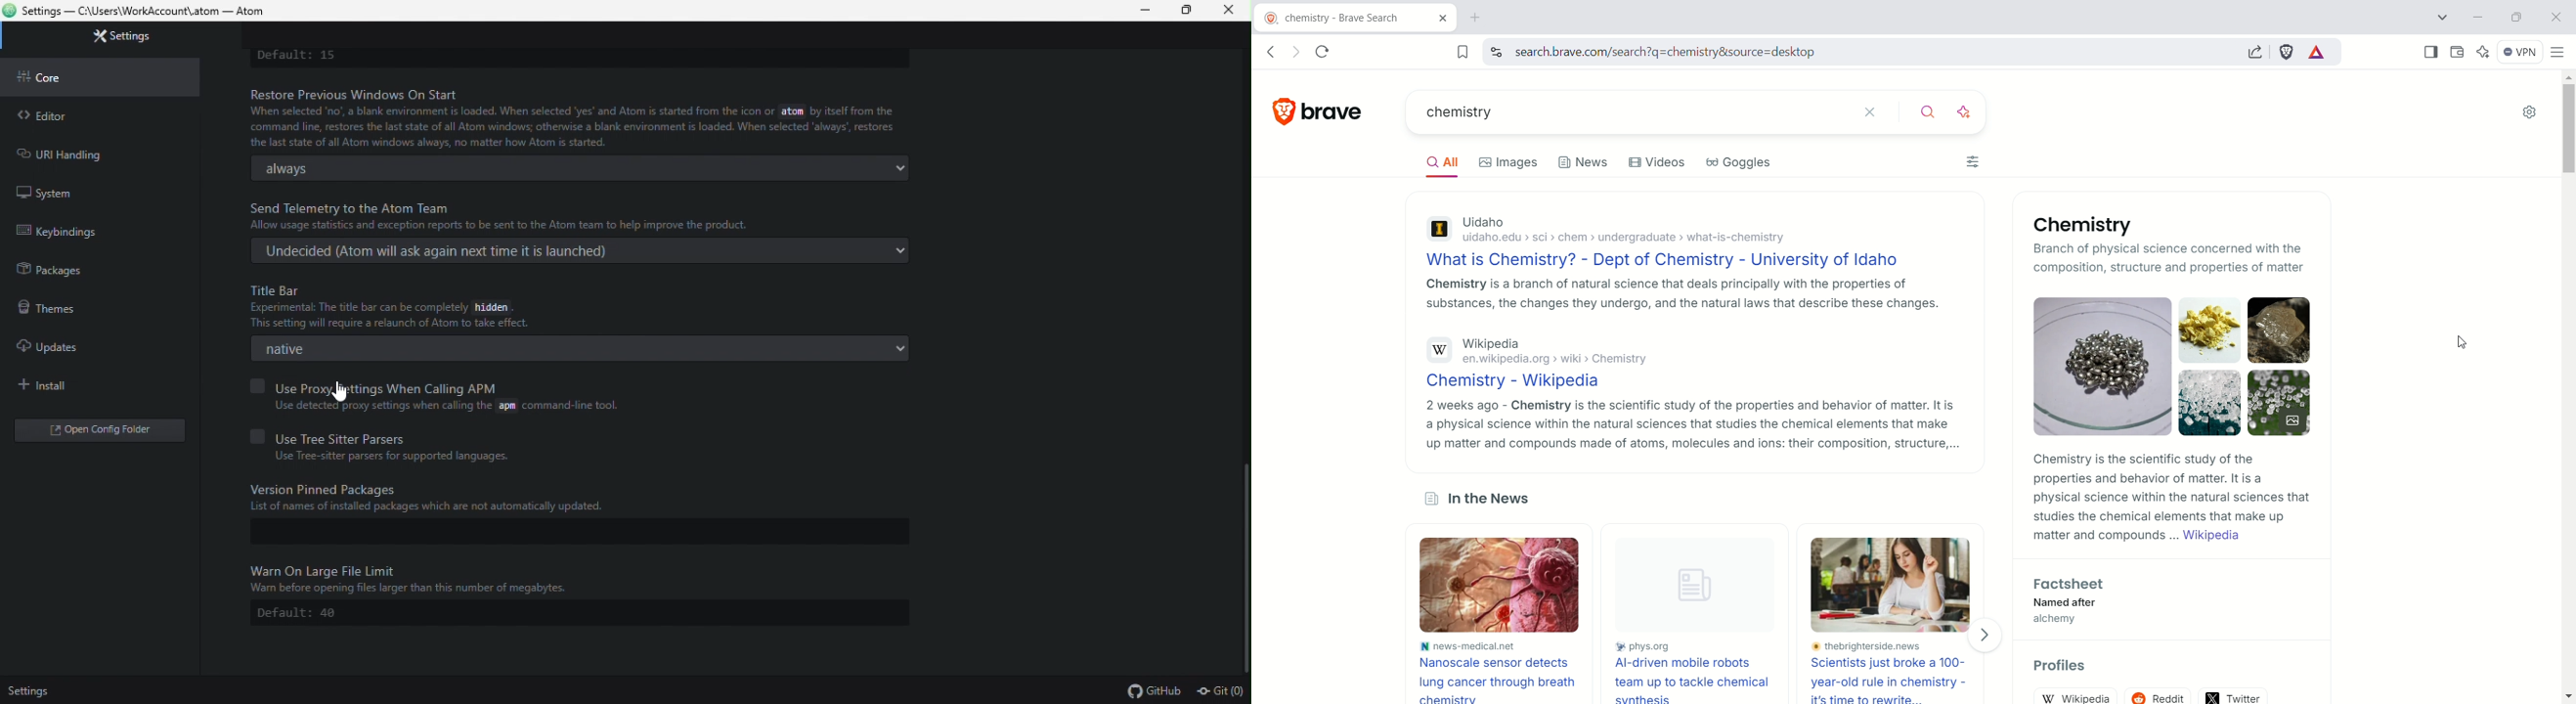  I want to click on git, so click(1222, 693).